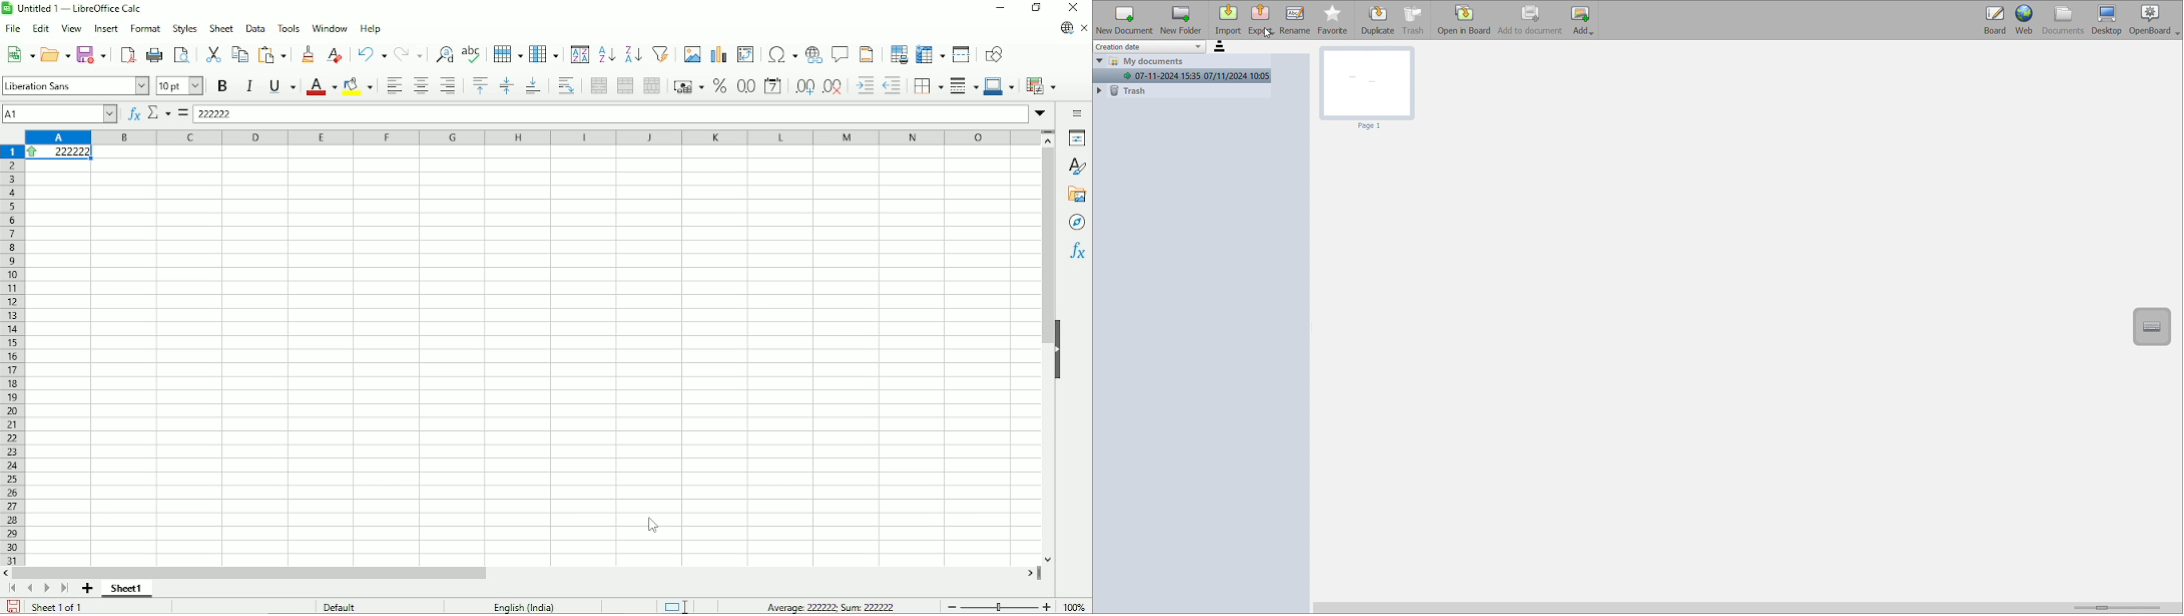 The height and width of the screenshot is (616, 2184). Describe the element at coordinates (59, 153) in the screenshot. I see `Condition applied` at that location.